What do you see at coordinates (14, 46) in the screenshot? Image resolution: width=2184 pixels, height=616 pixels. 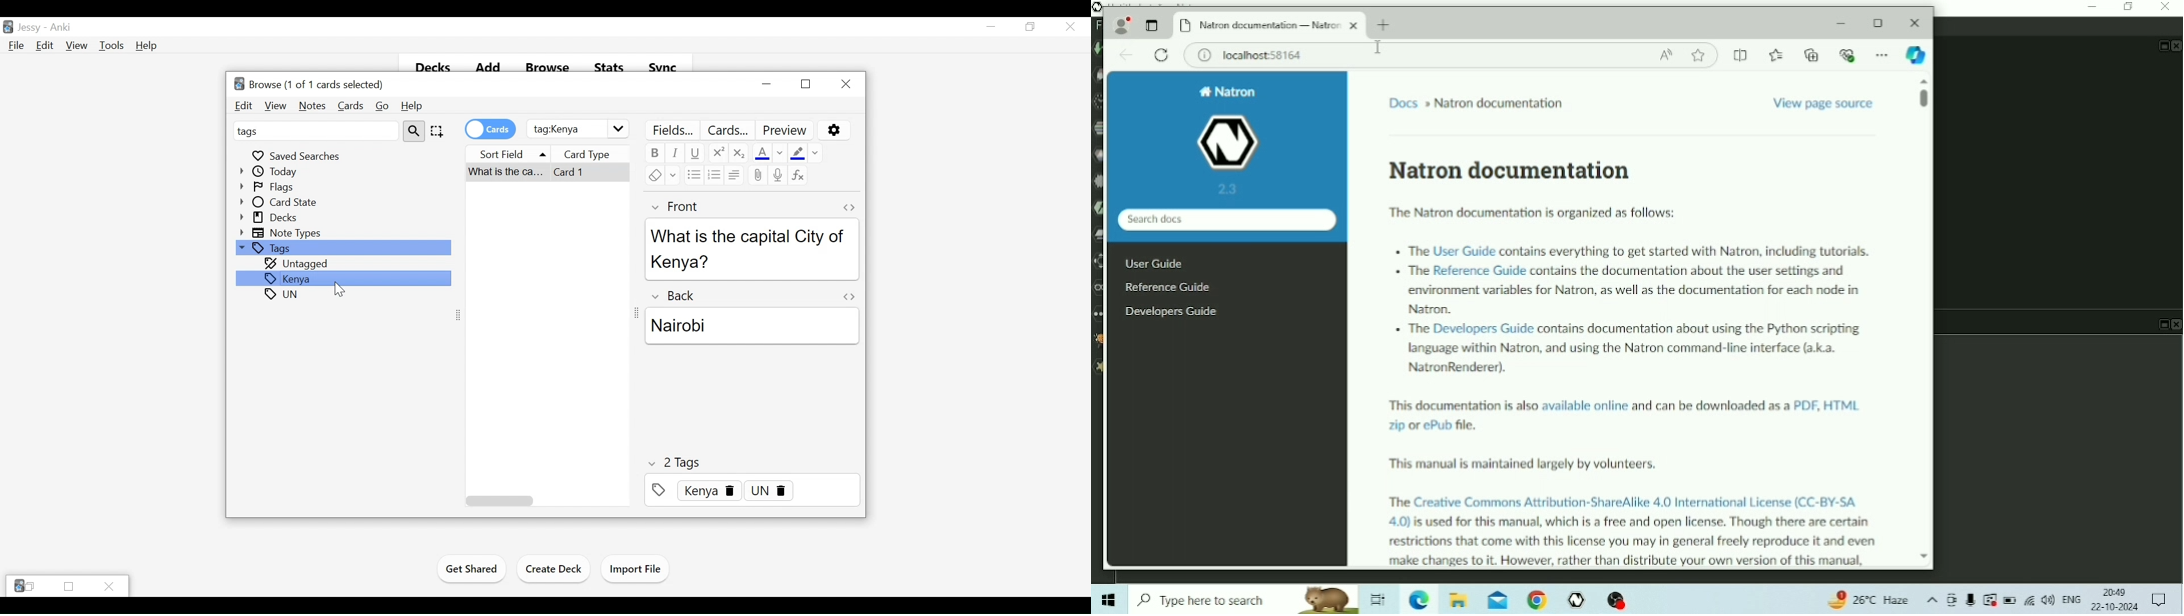 I see `File` at bounding box center [14, 46].